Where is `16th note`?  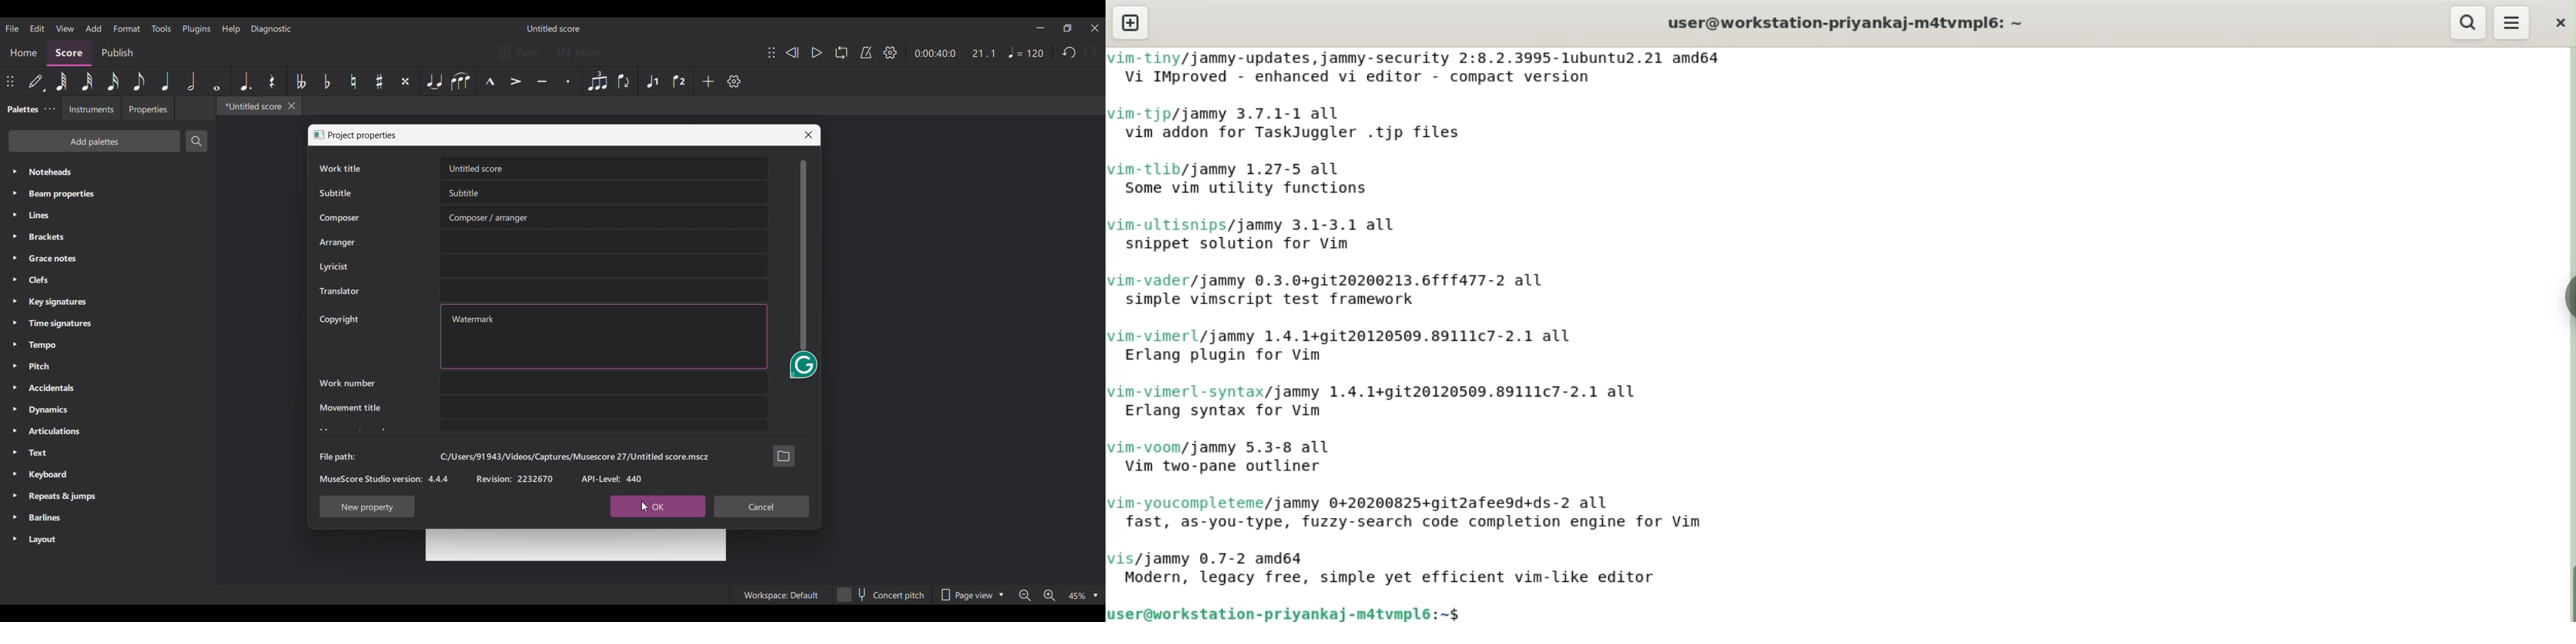
16th note is located at coordinates (113, 81).